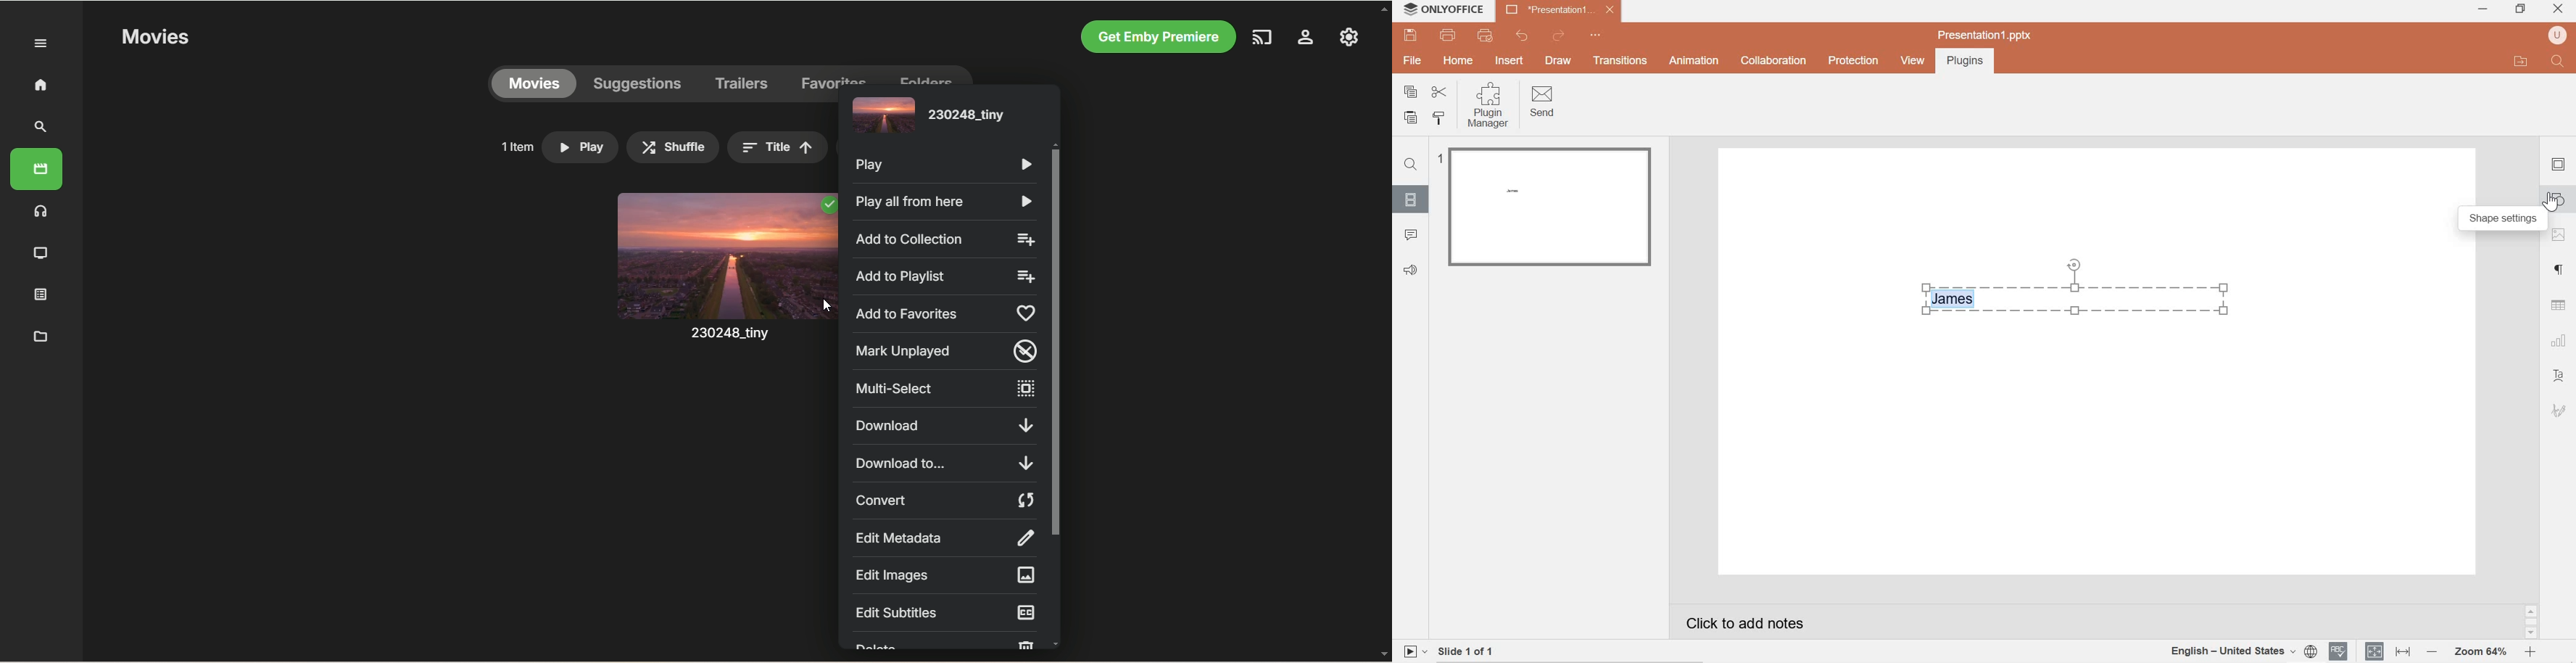 The height and width of the screenshot is (672, 2576). Describe the element at coordinates (1956, 299) in the screenshot. I see `highlighted text` at that location.